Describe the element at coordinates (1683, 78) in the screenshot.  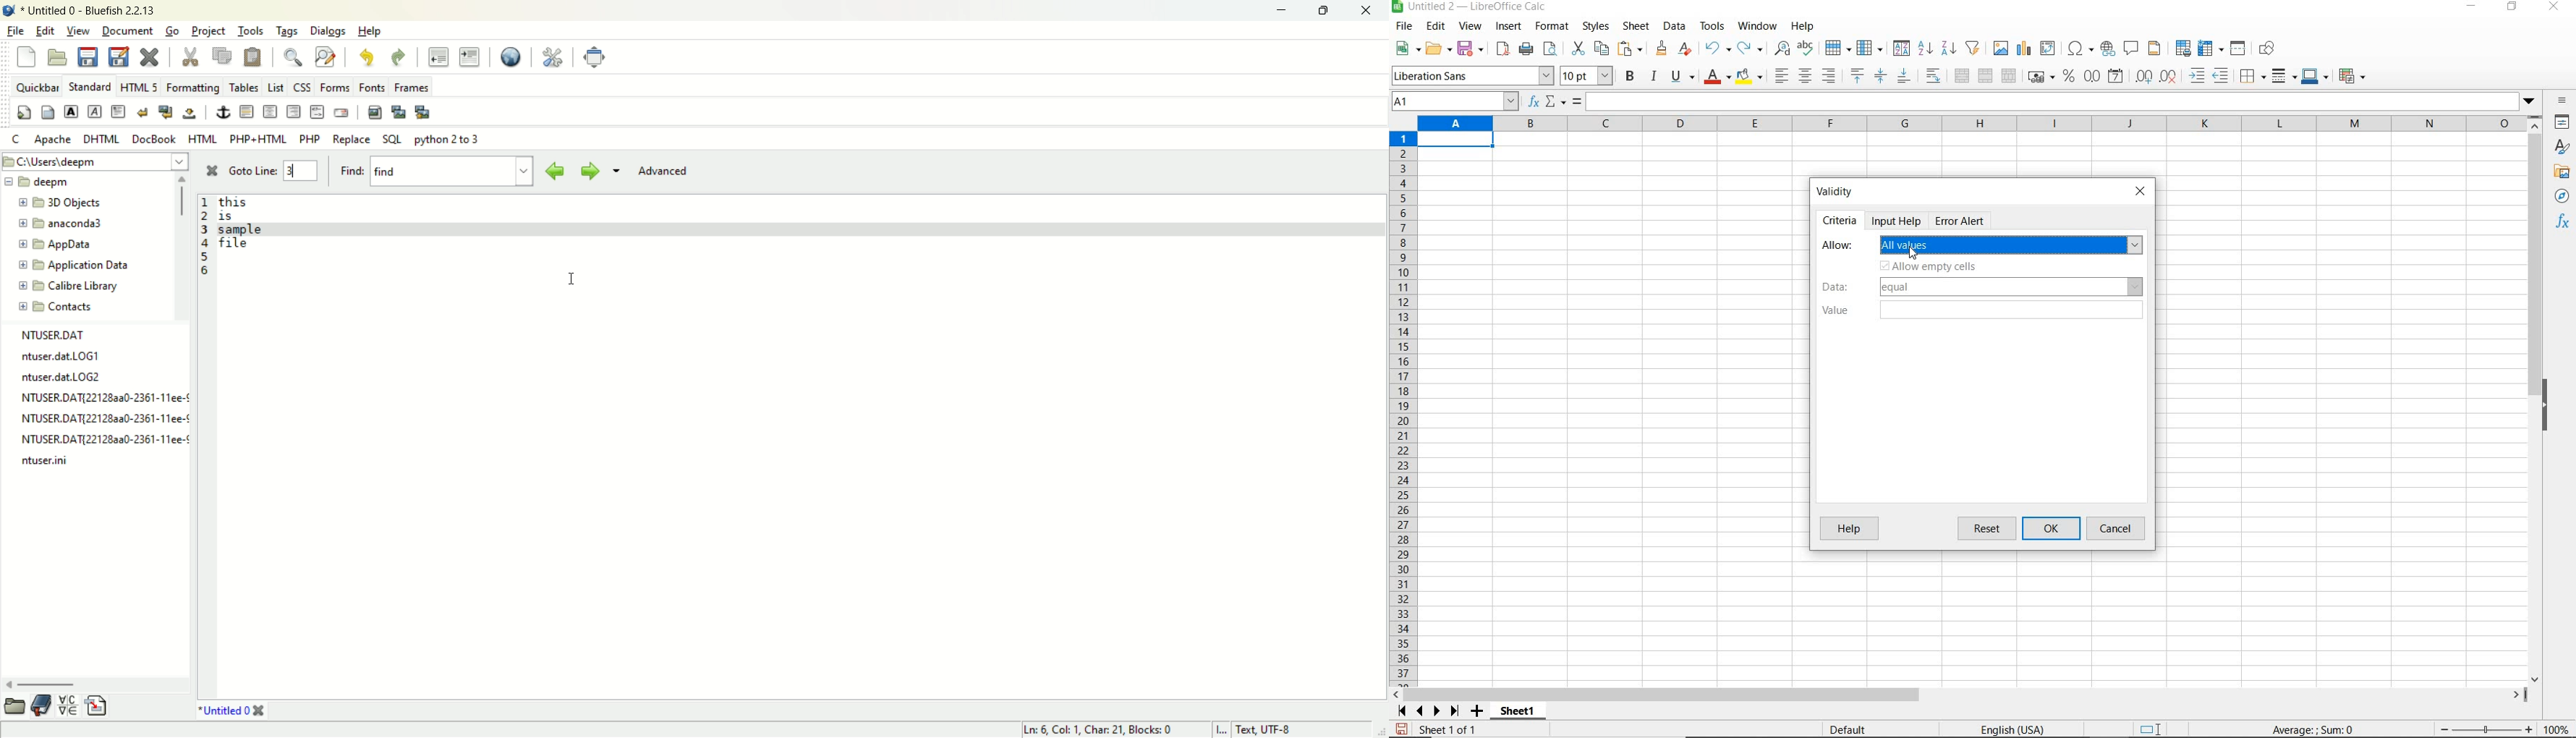
I see `underline` at that location.